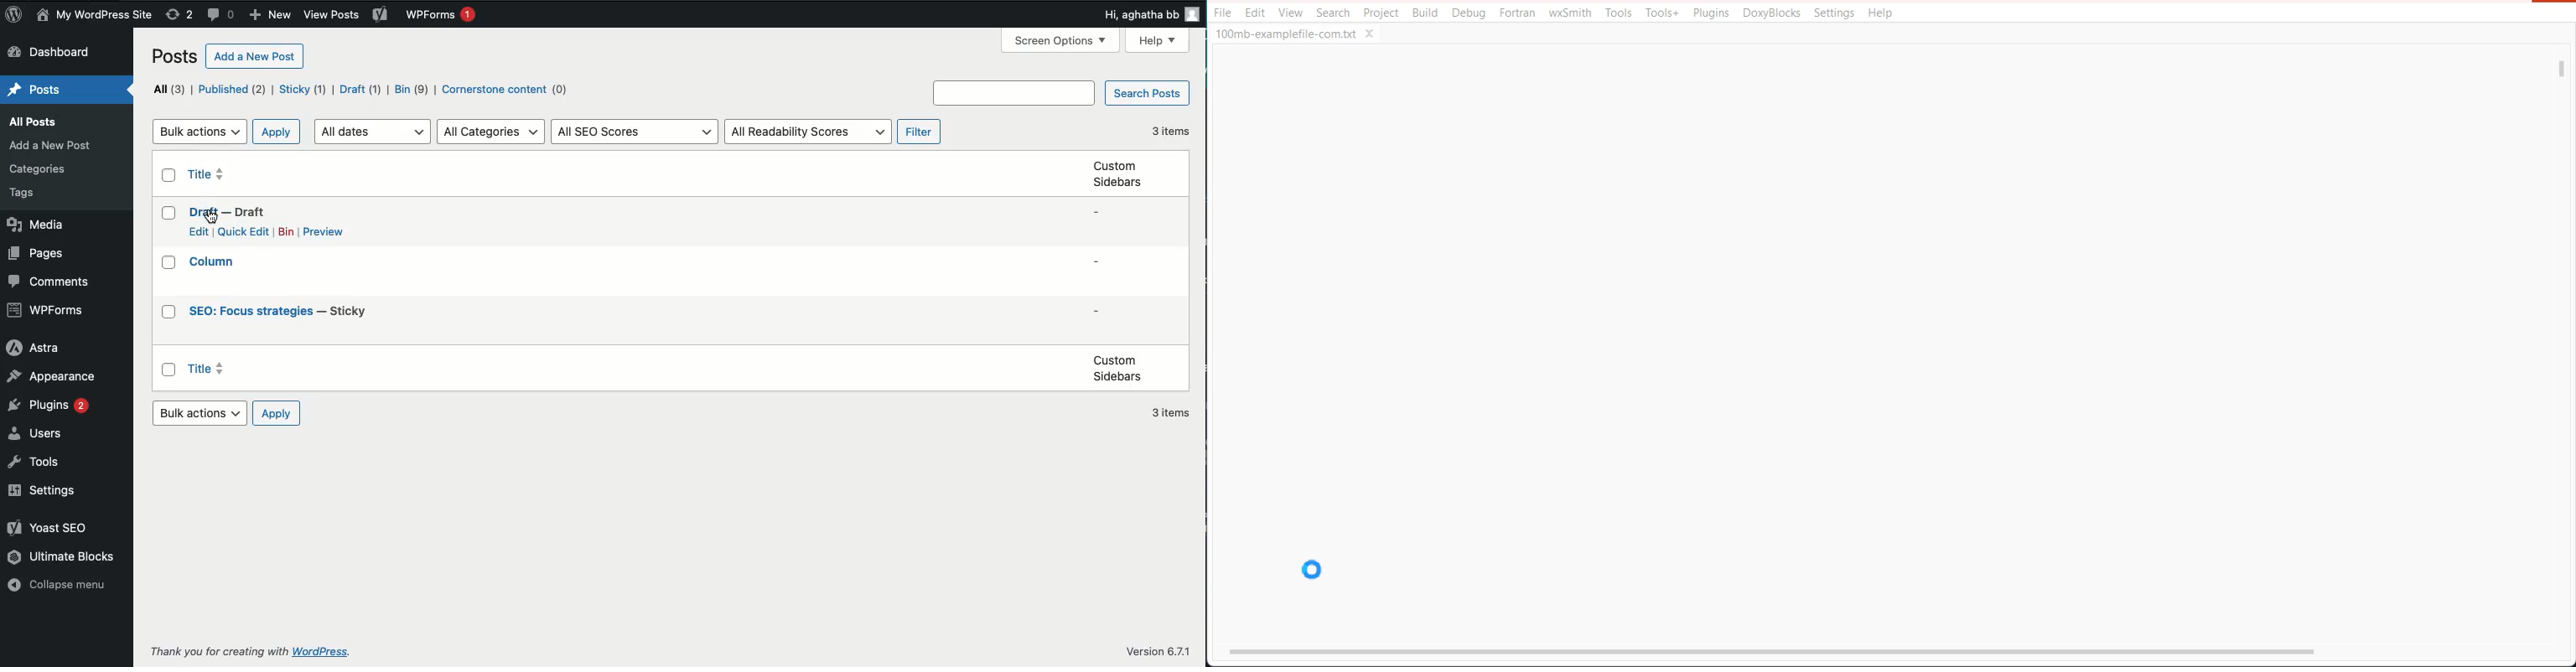  What do you see at coordinates (1146, 94) in the screenshot?
I see `Search posts` at bounding box center [1146, 94].